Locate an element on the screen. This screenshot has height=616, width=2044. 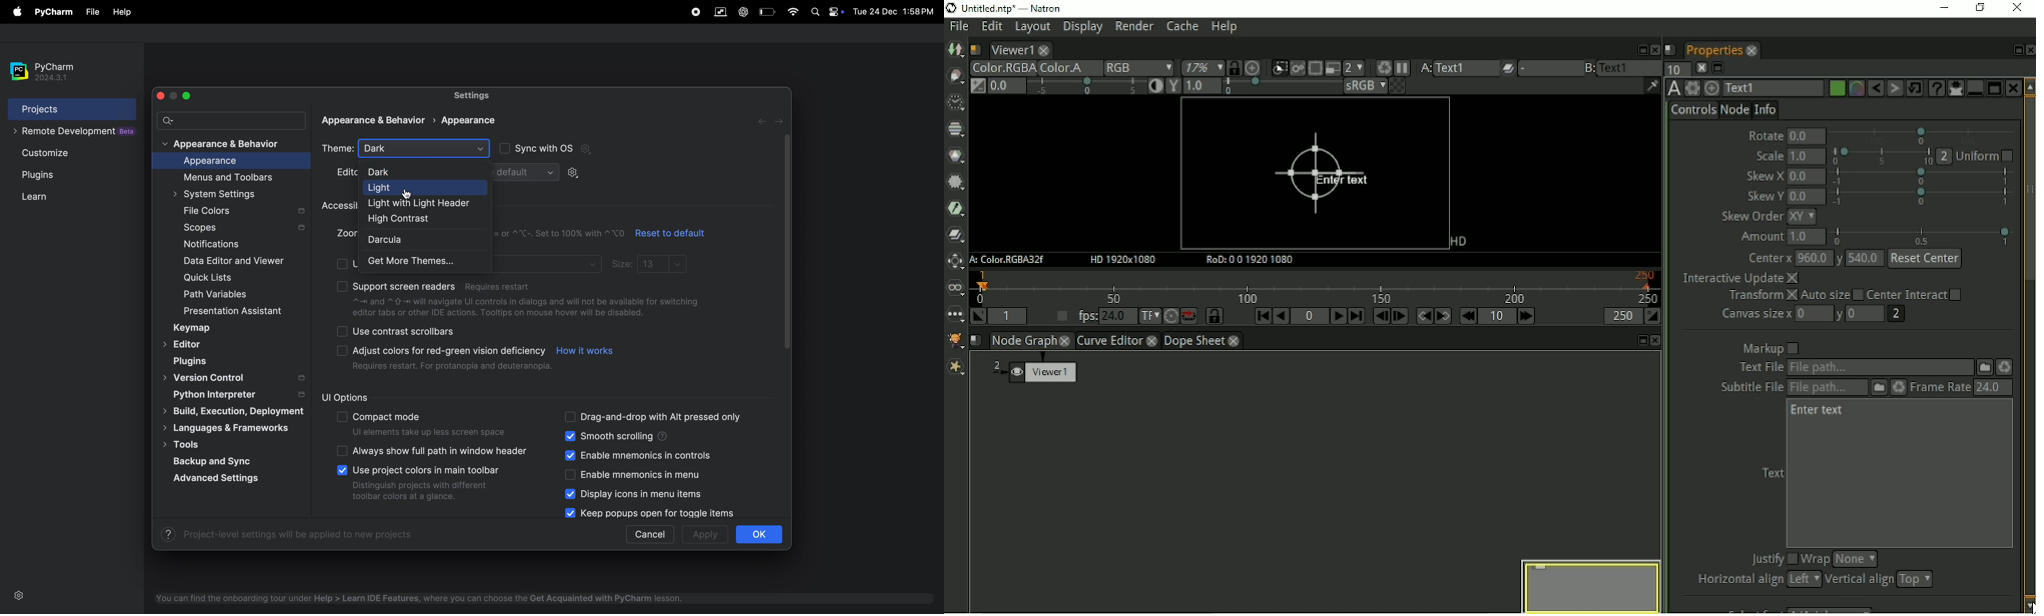
cancel is located at coordinates (651, 535).